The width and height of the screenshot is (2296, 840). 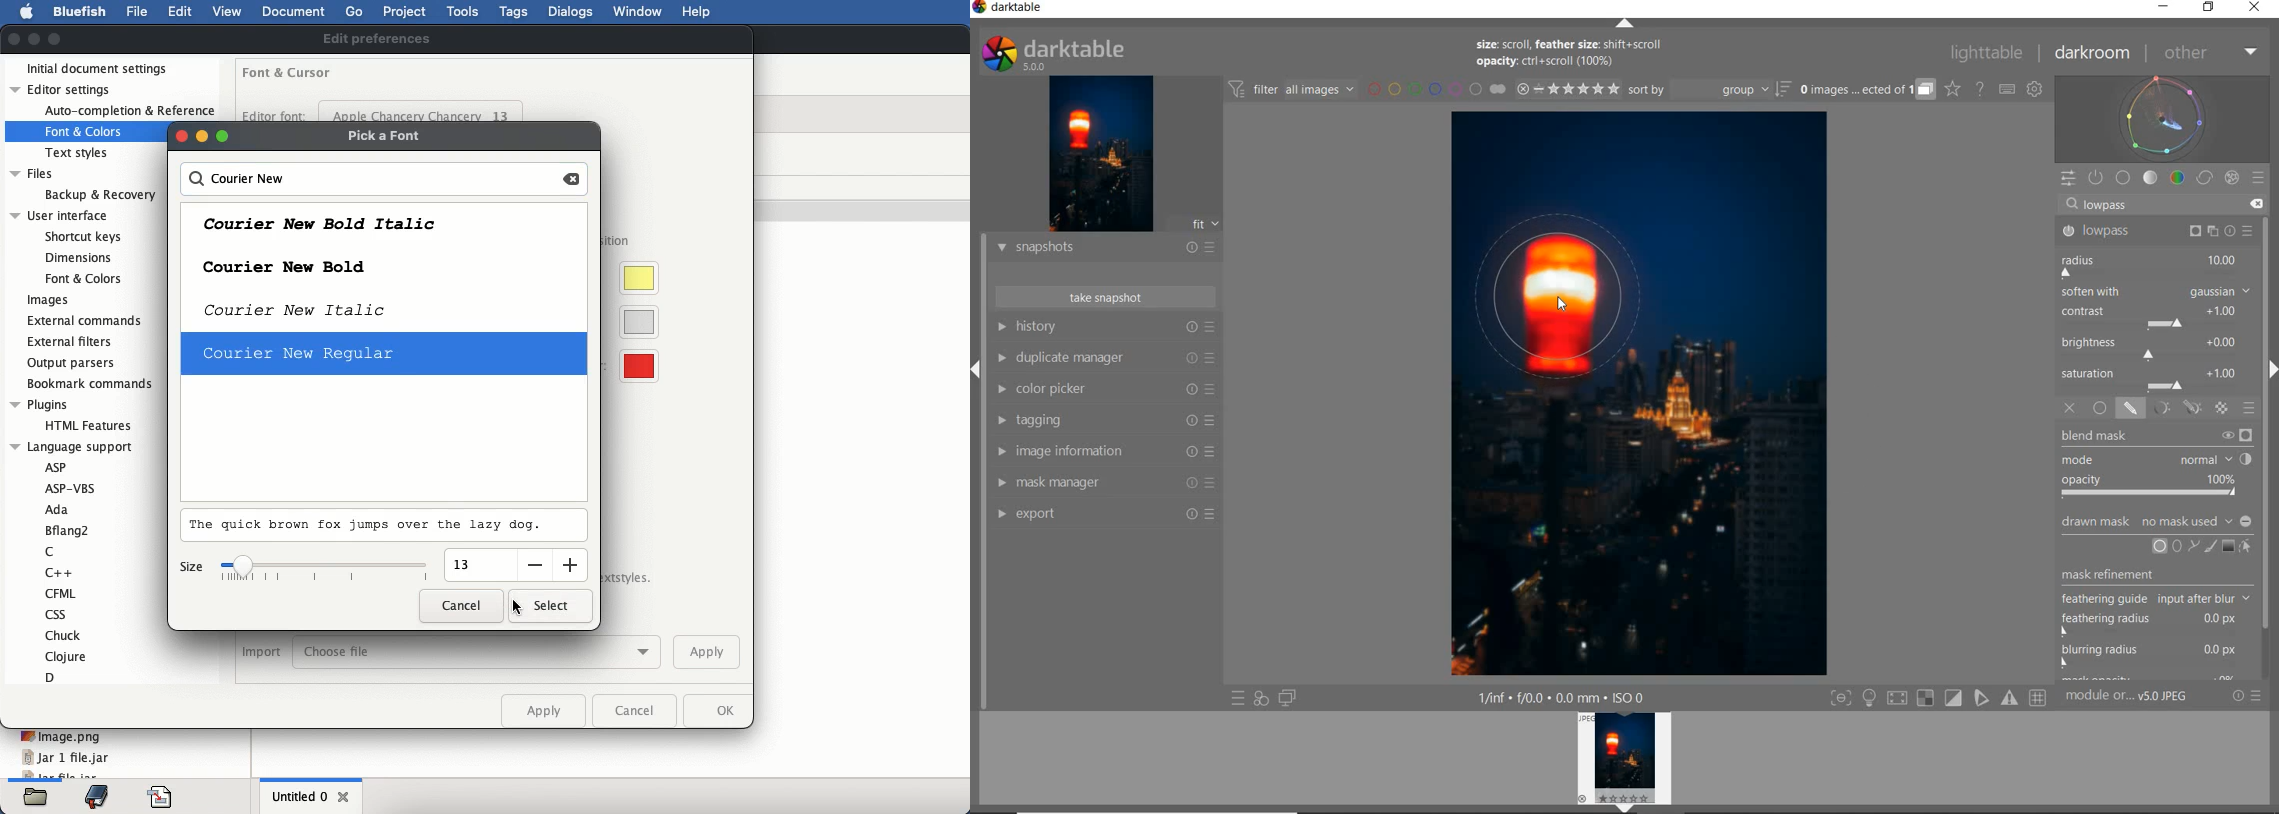 I want to click on preview, so click(x=382, y=527).